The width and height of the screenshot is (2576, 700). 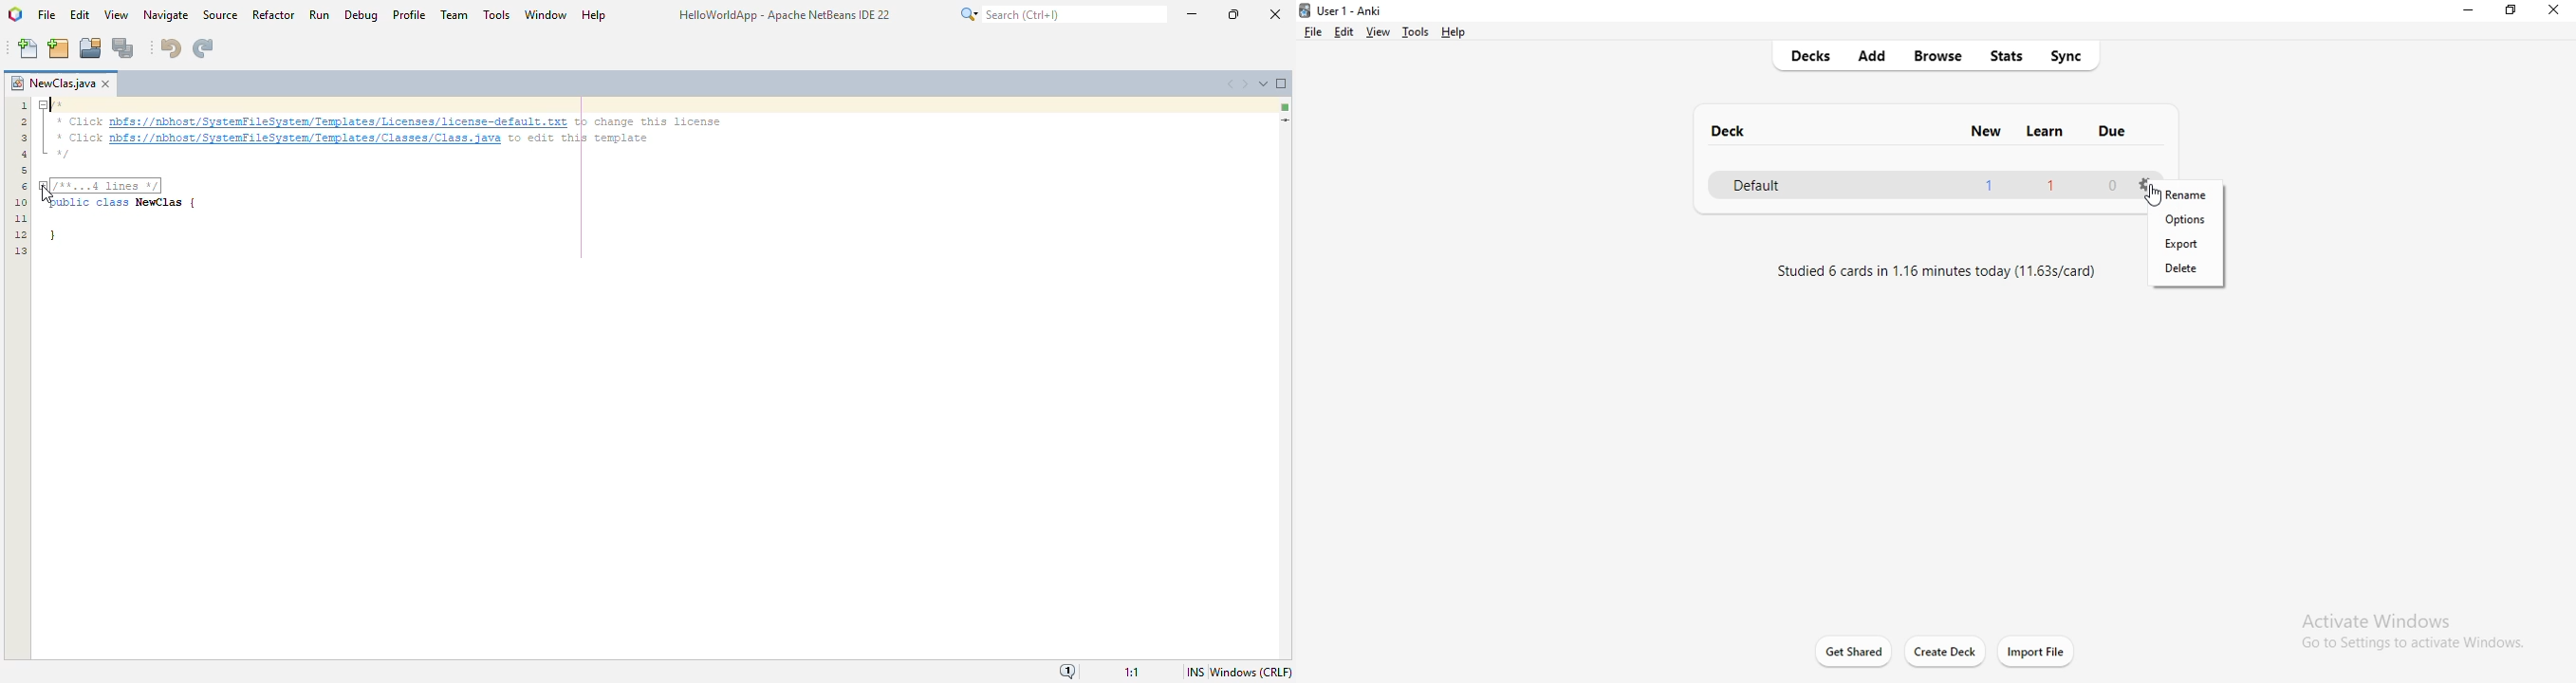 I want to click on minimize, so click(x=1192, y=12).